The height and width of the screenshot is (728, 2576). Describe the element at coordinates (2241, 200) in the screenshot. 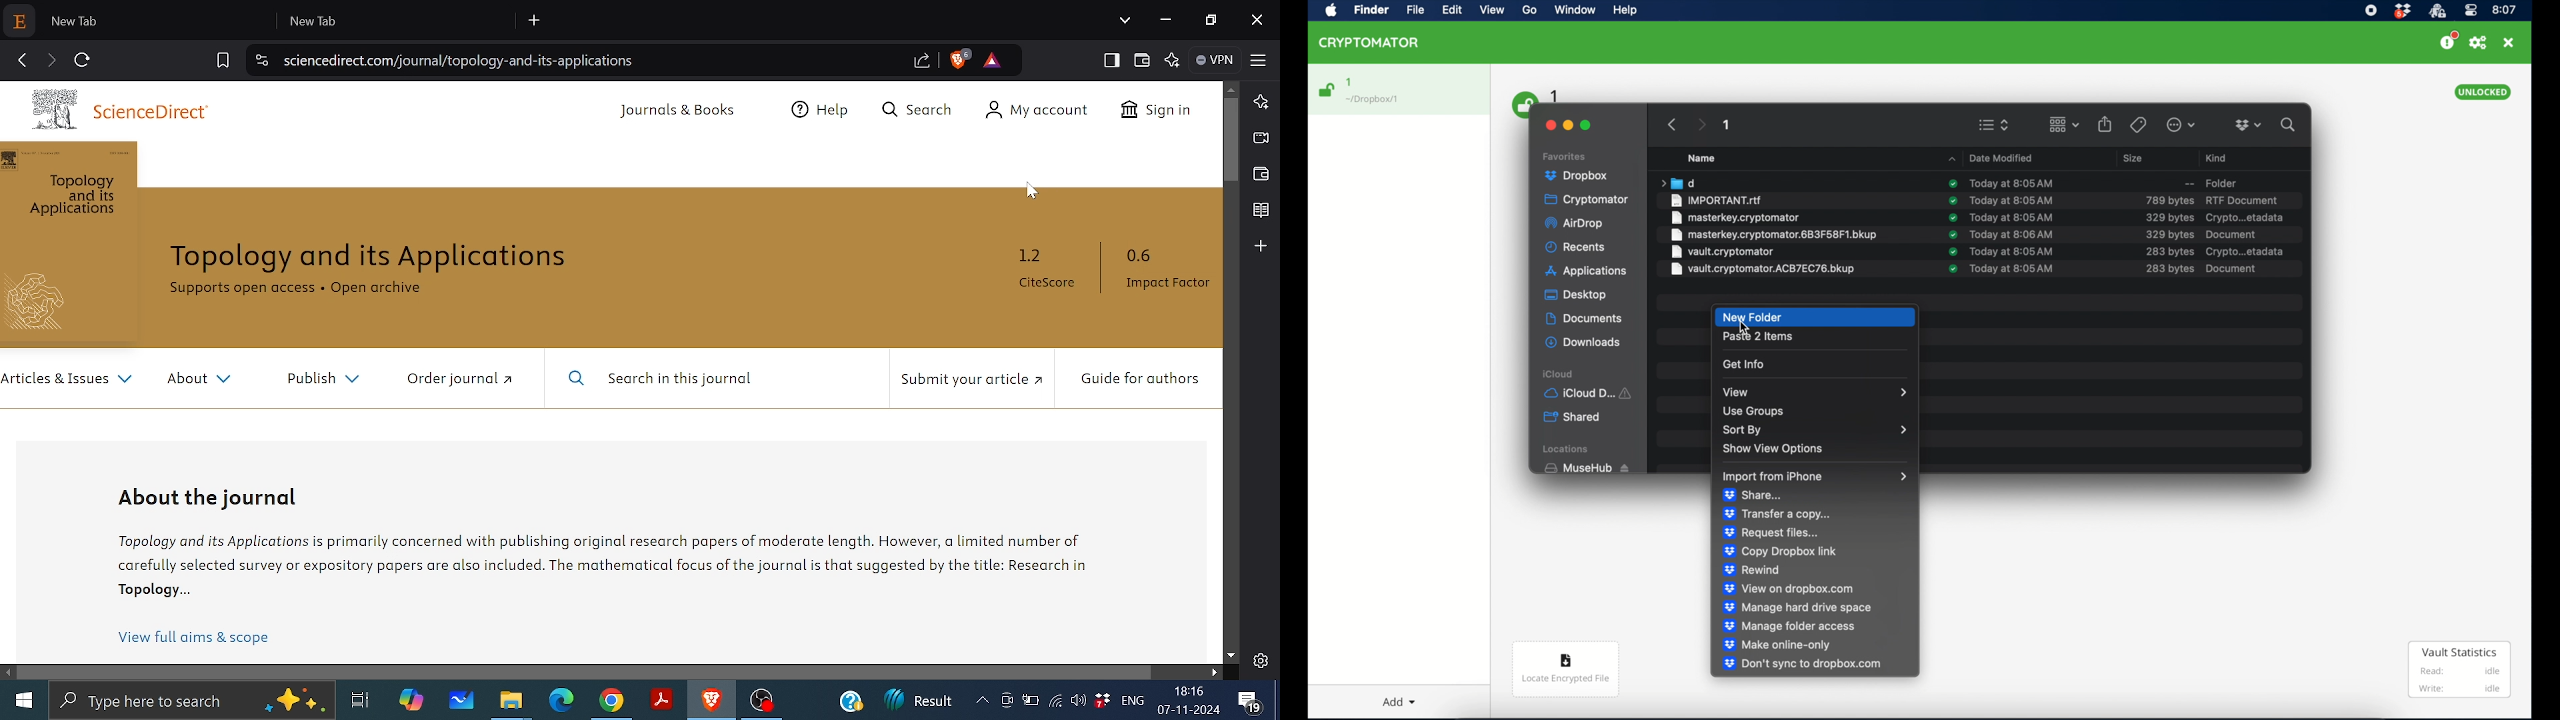

I see `rtf document` at that location.